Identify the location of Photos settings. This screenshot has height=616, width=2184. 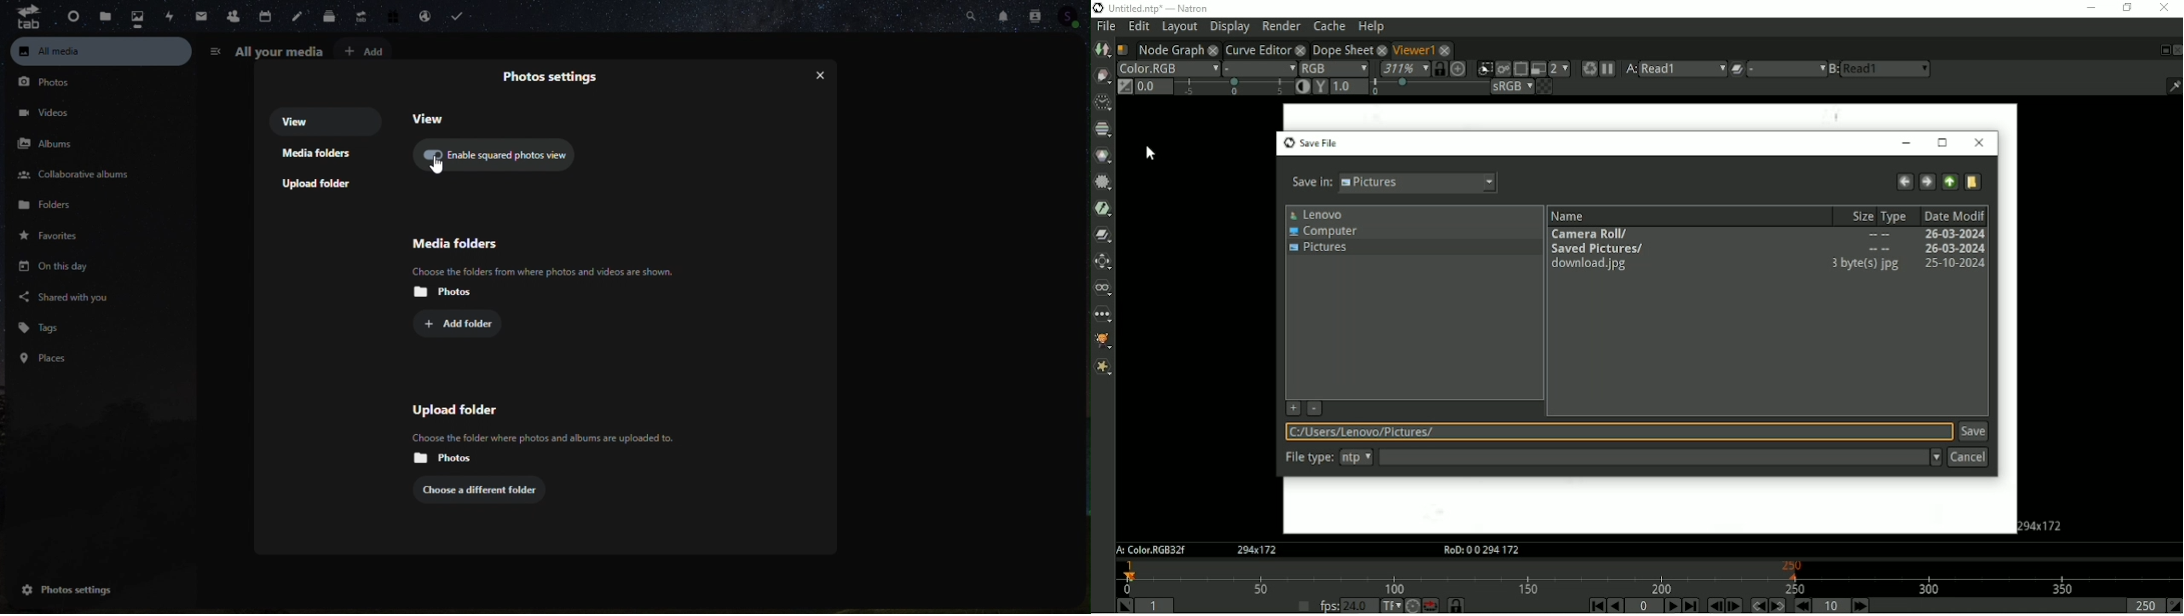
(80, 589).